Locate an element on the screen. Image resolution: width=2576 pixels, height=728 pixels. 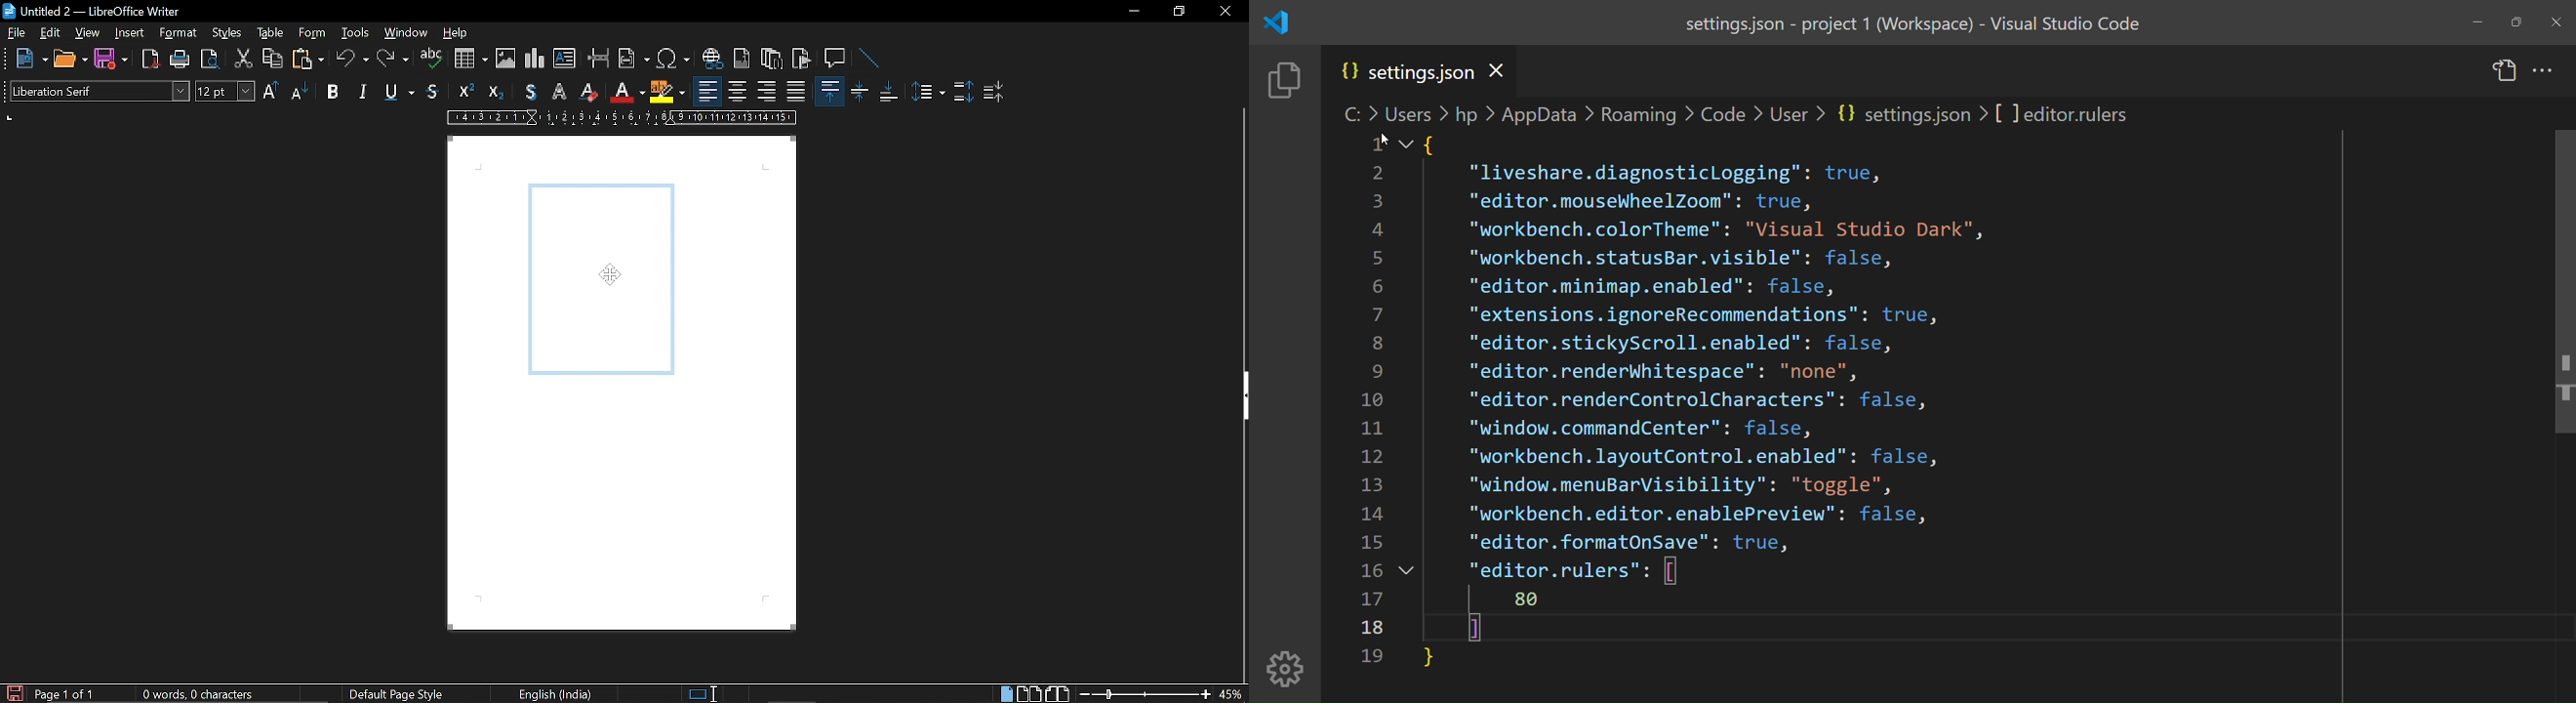
Paragraph style 2 is located at coordinates (995, 93).